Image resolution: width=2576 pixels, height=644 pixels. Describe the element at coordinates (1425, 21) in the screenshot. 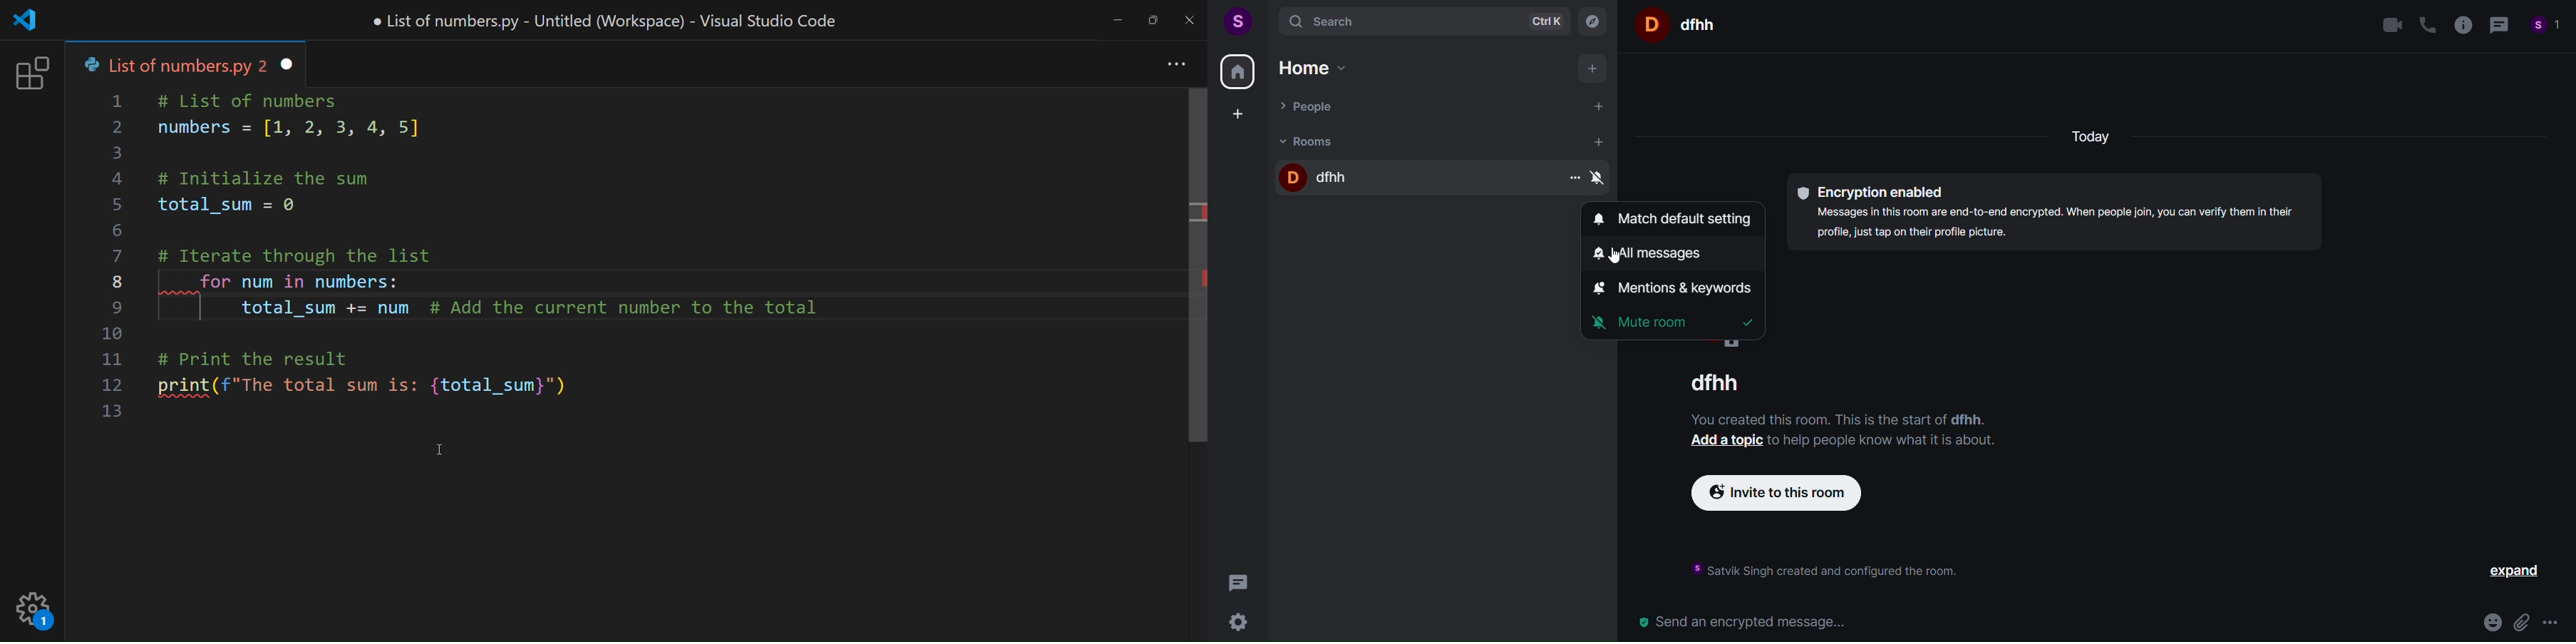

I see `search ctrl k` at that location.